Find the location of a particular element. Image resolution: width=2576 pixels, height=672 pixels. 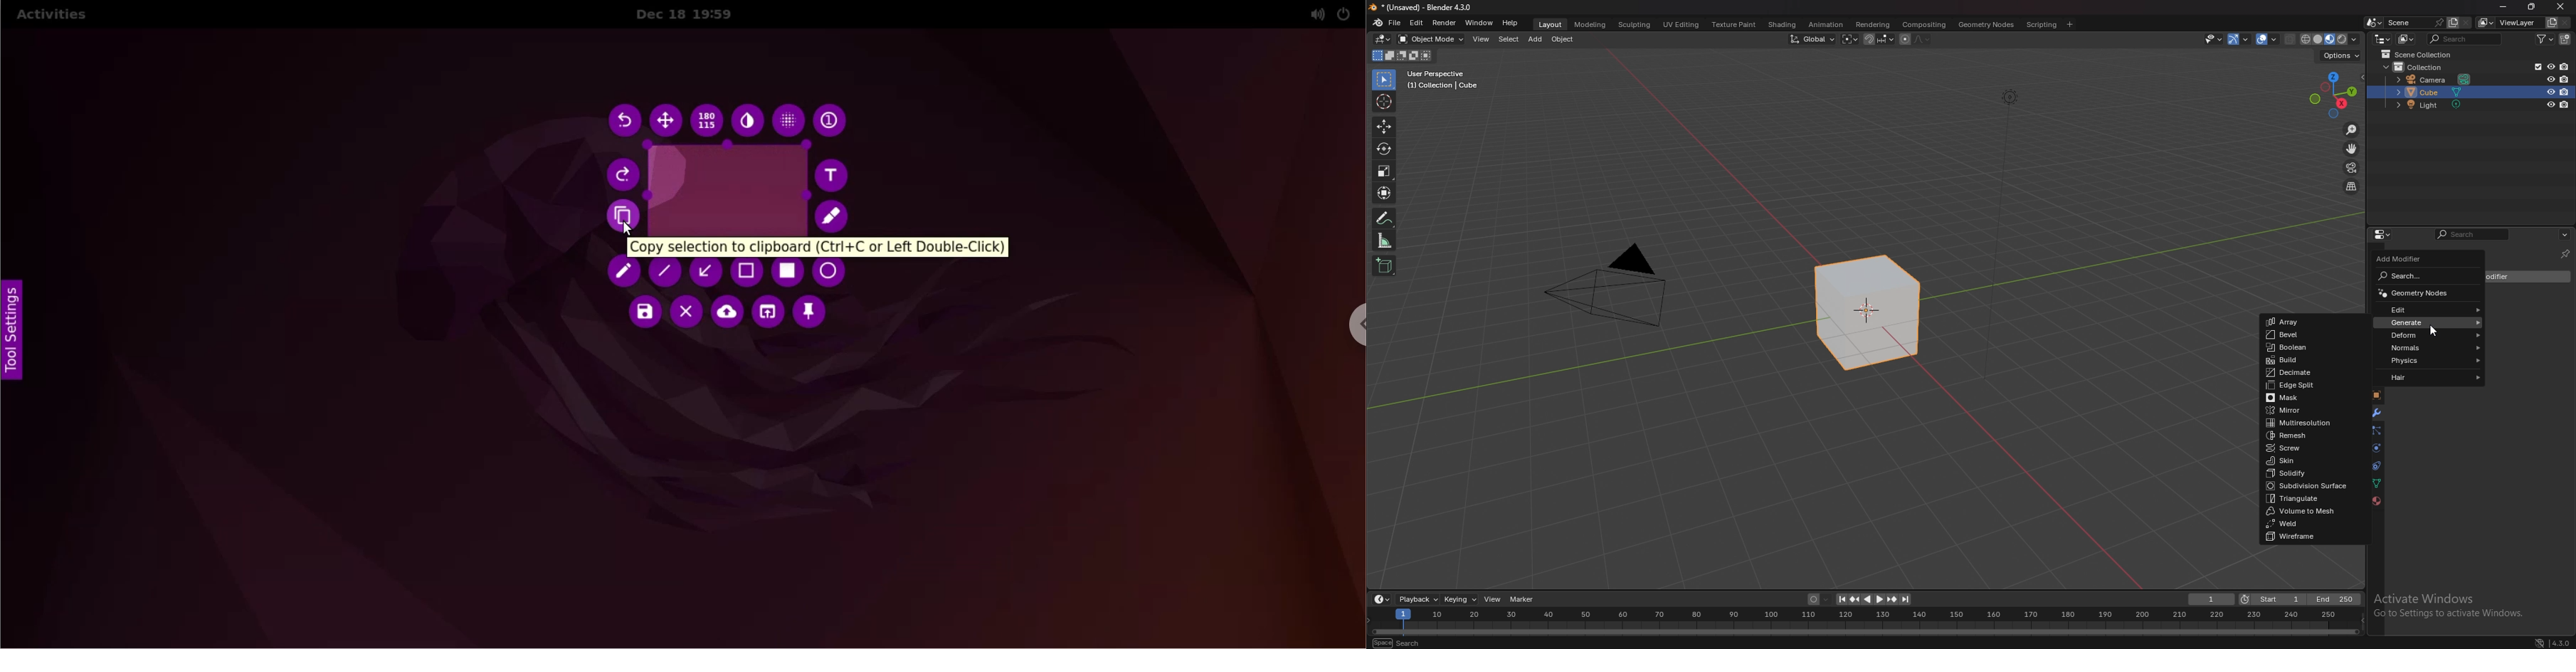

add workspace is located at coordinates (2069, 25).